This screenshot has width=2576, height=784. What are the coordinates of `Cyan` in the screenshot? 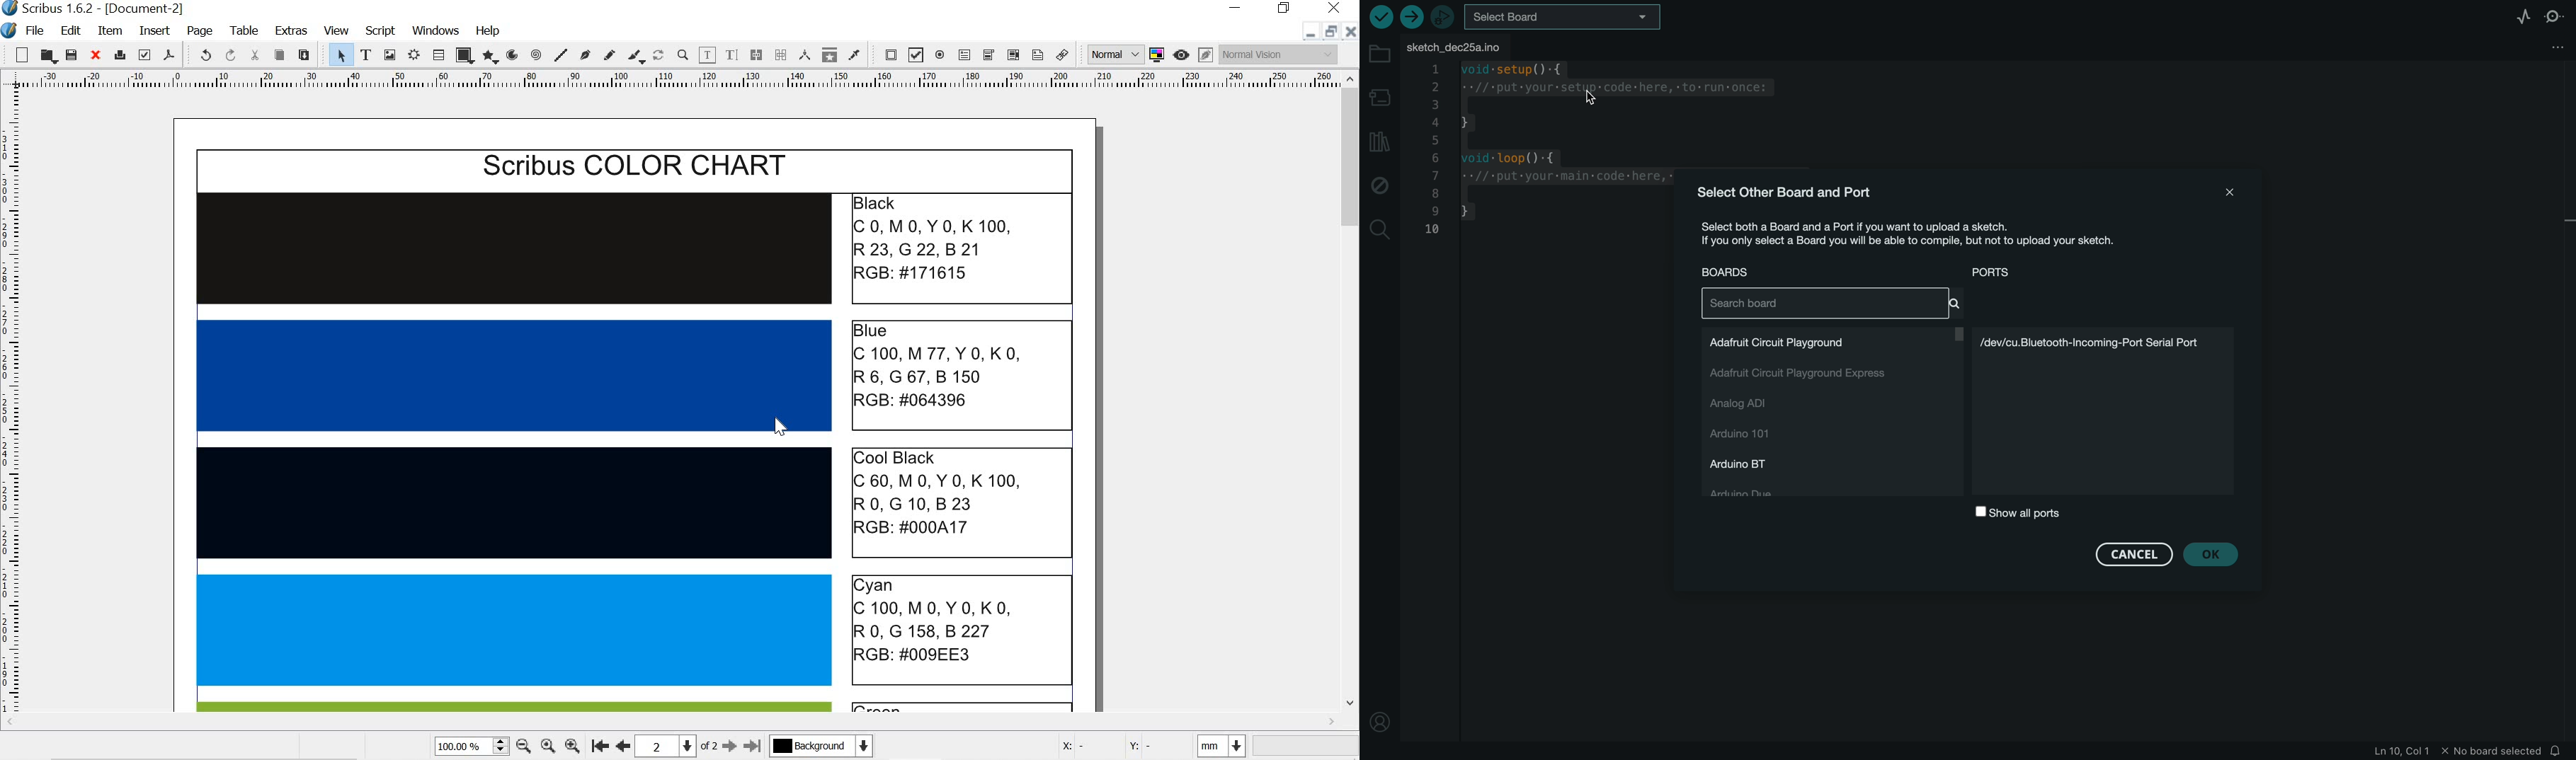 It's located at (514, 630).